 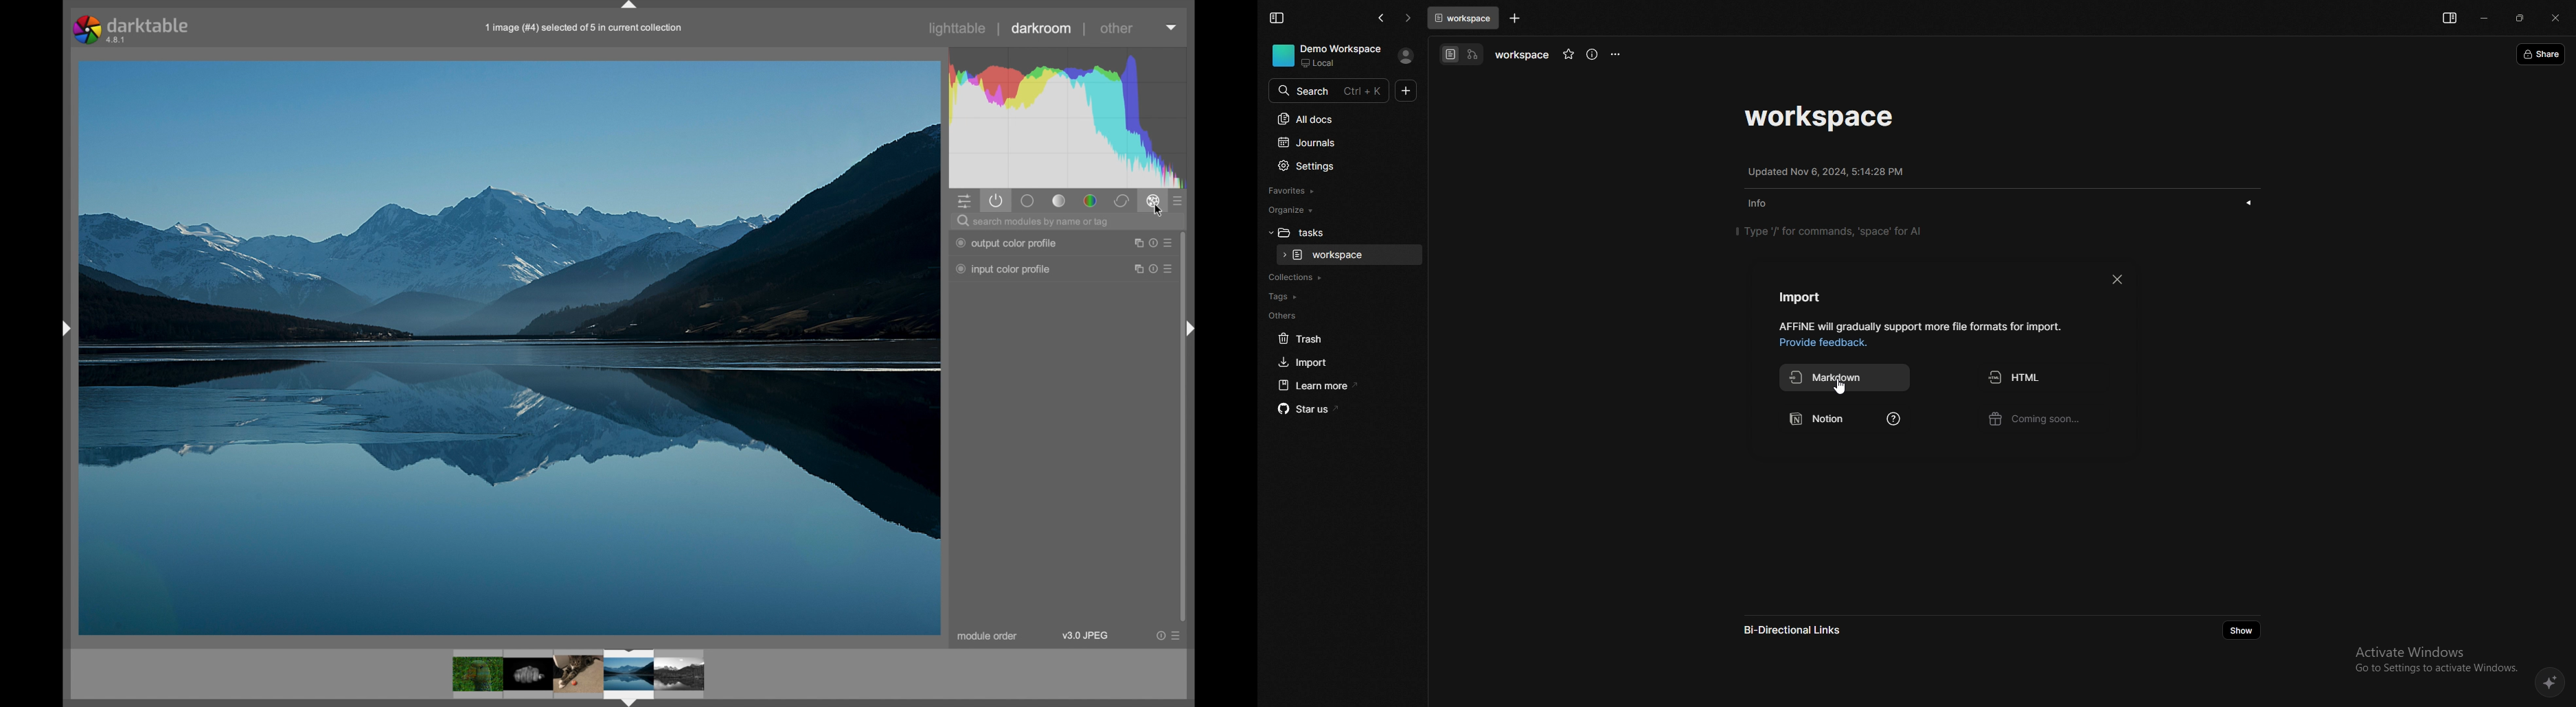 I want to click on share, so click(x=2542, y=54).